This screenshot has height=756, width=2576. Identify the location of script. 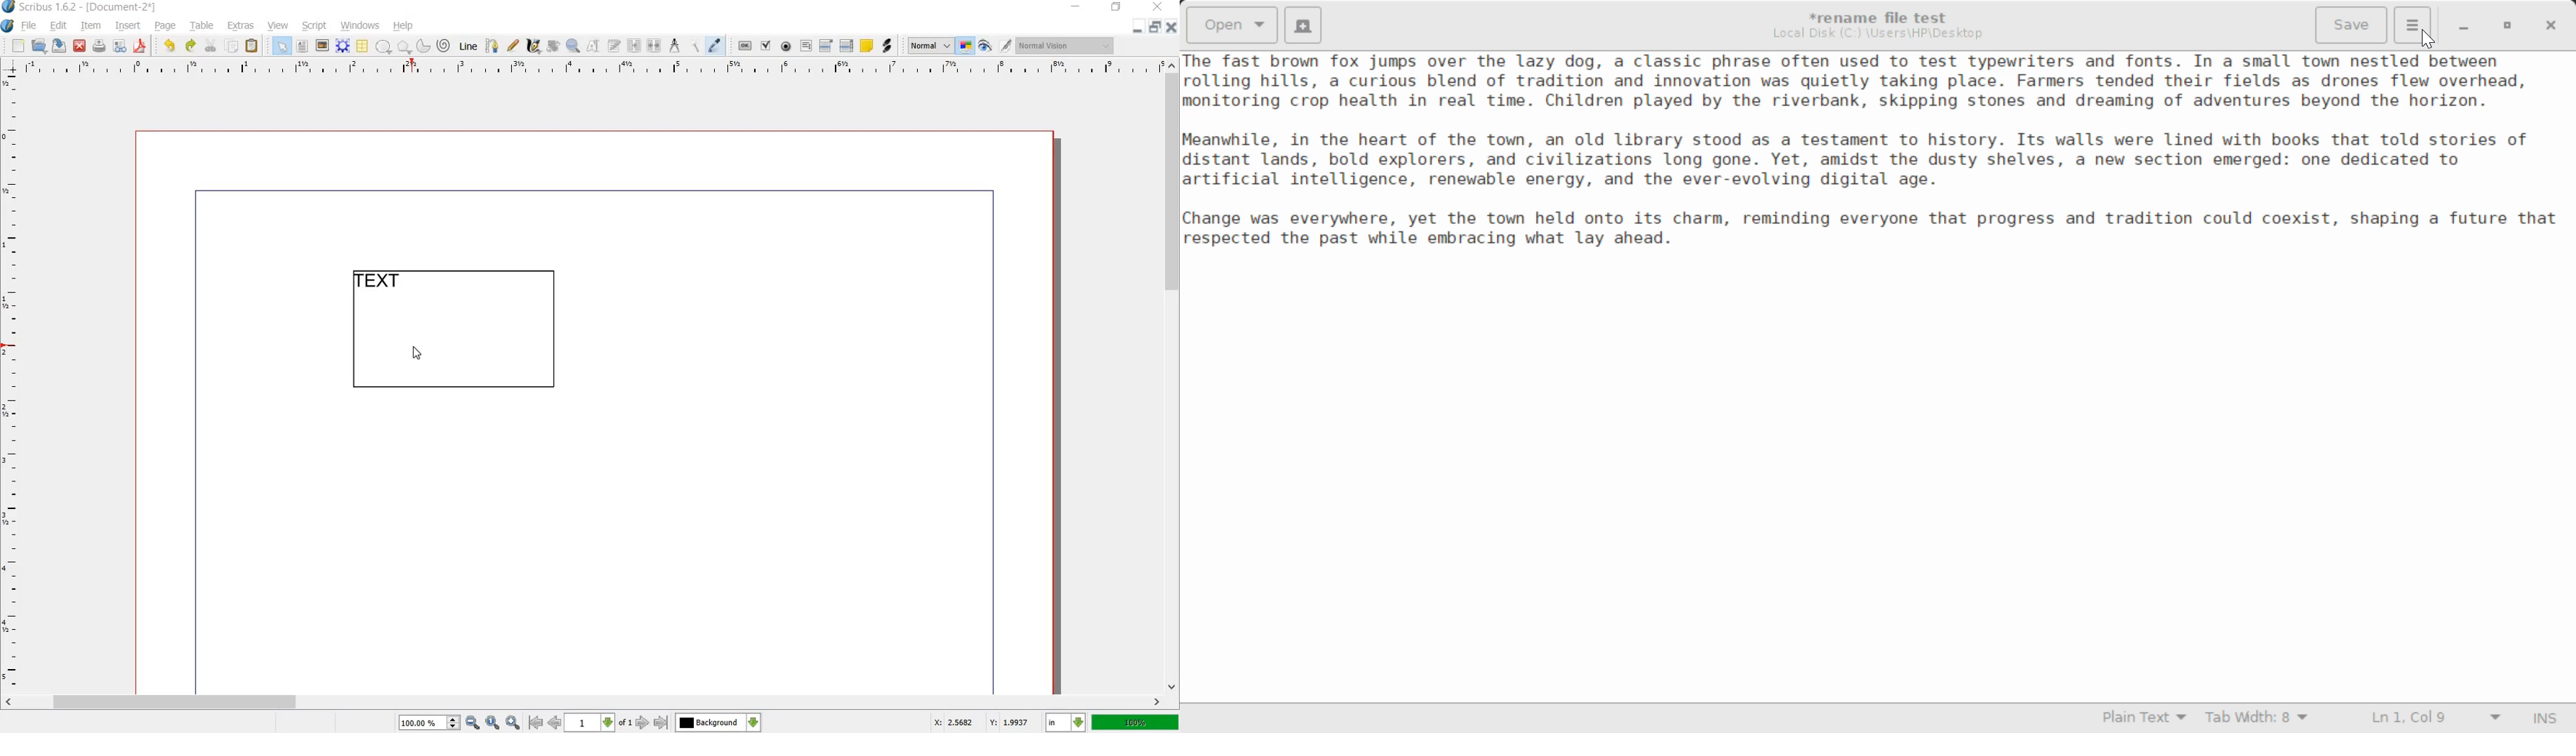
(315, 26).